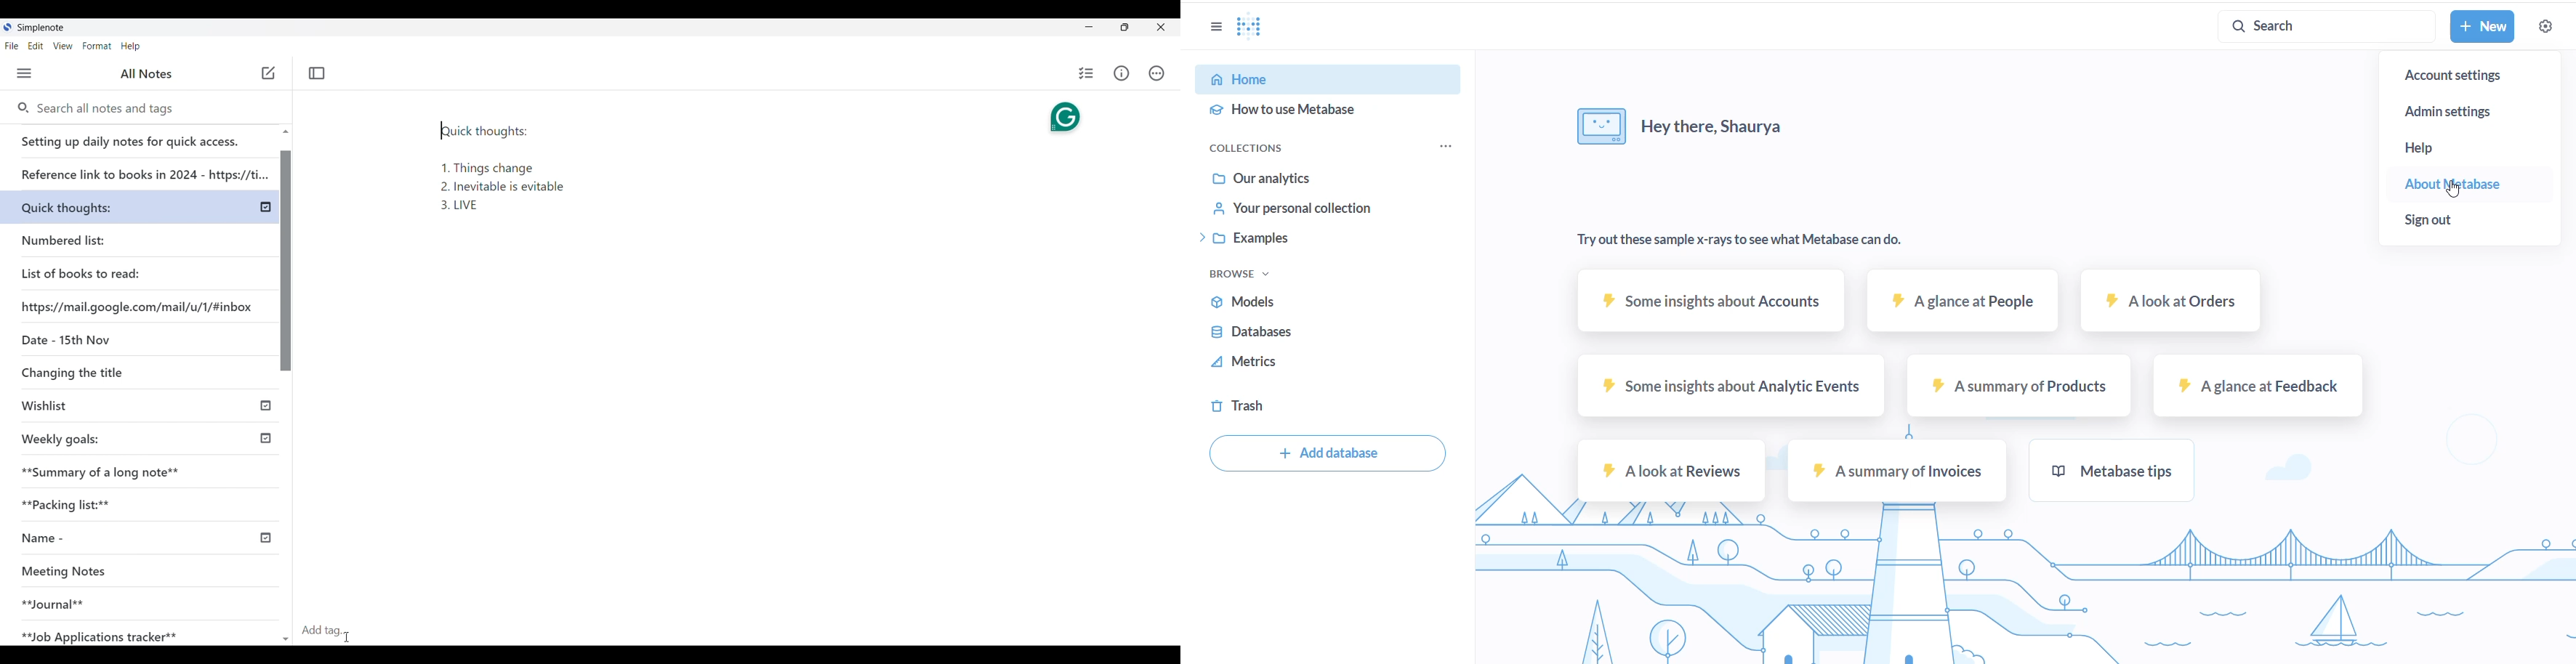 The height and width of the screenshot is (672, 2576). I want to click on some insights about analytic events, so click(1715, 386).